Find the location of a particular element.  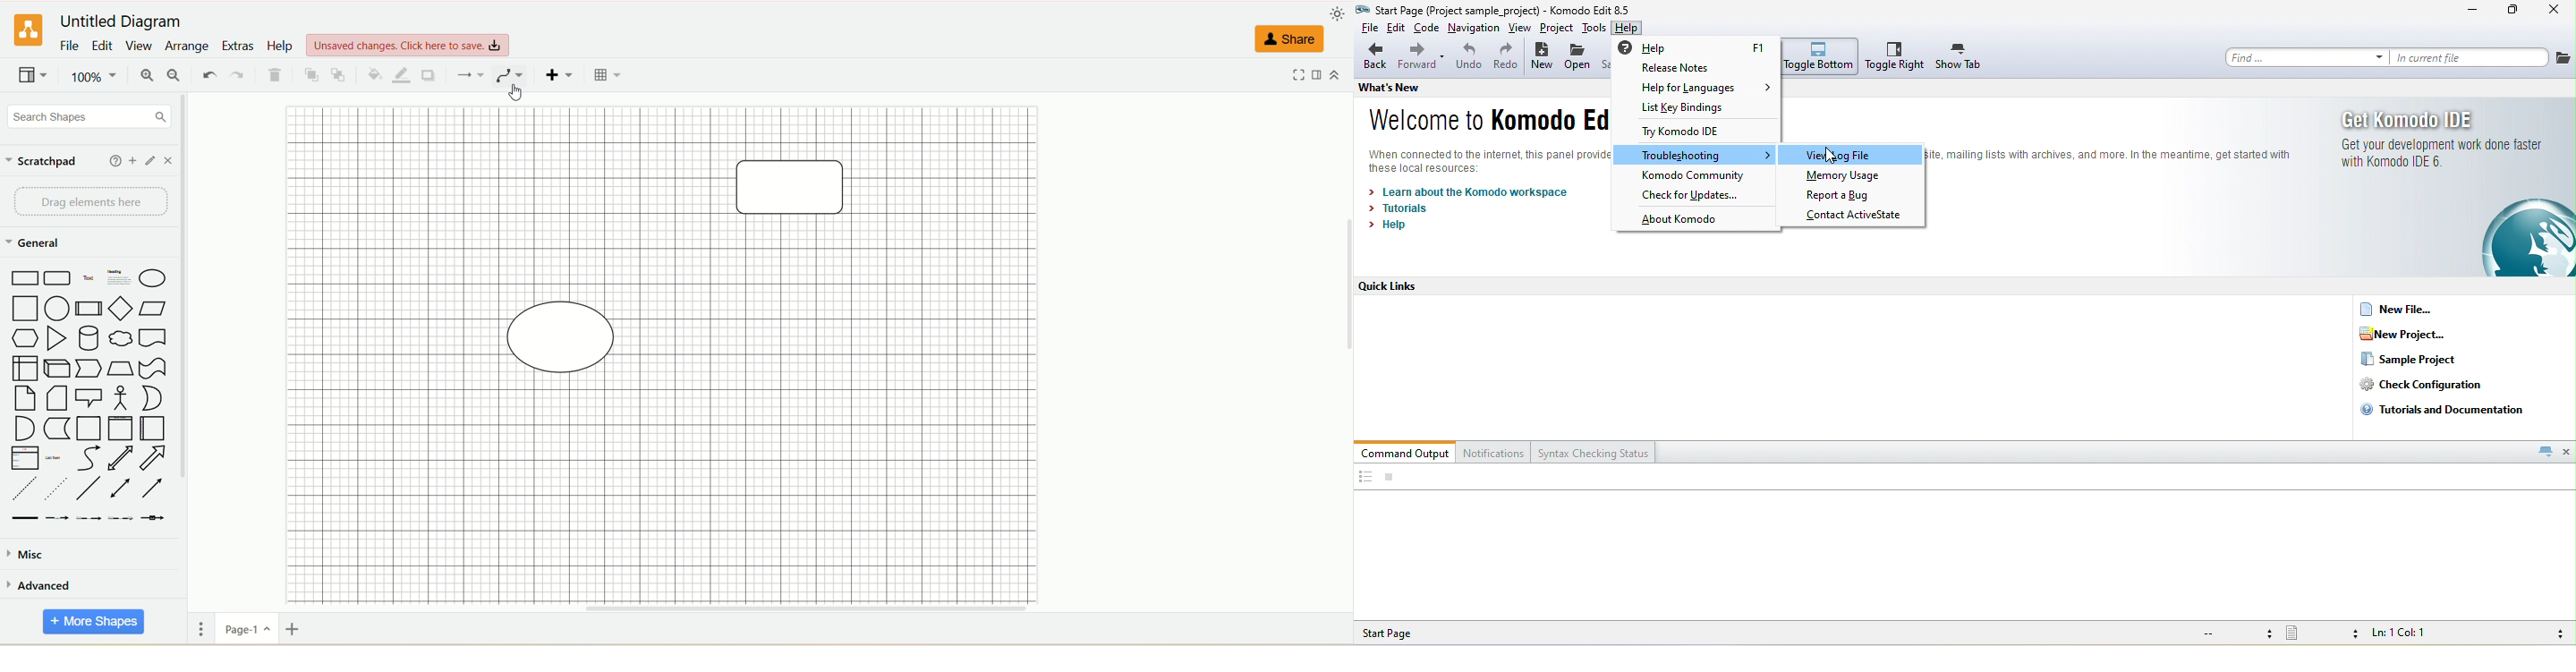

start page is located at coordinates (1403, 633).